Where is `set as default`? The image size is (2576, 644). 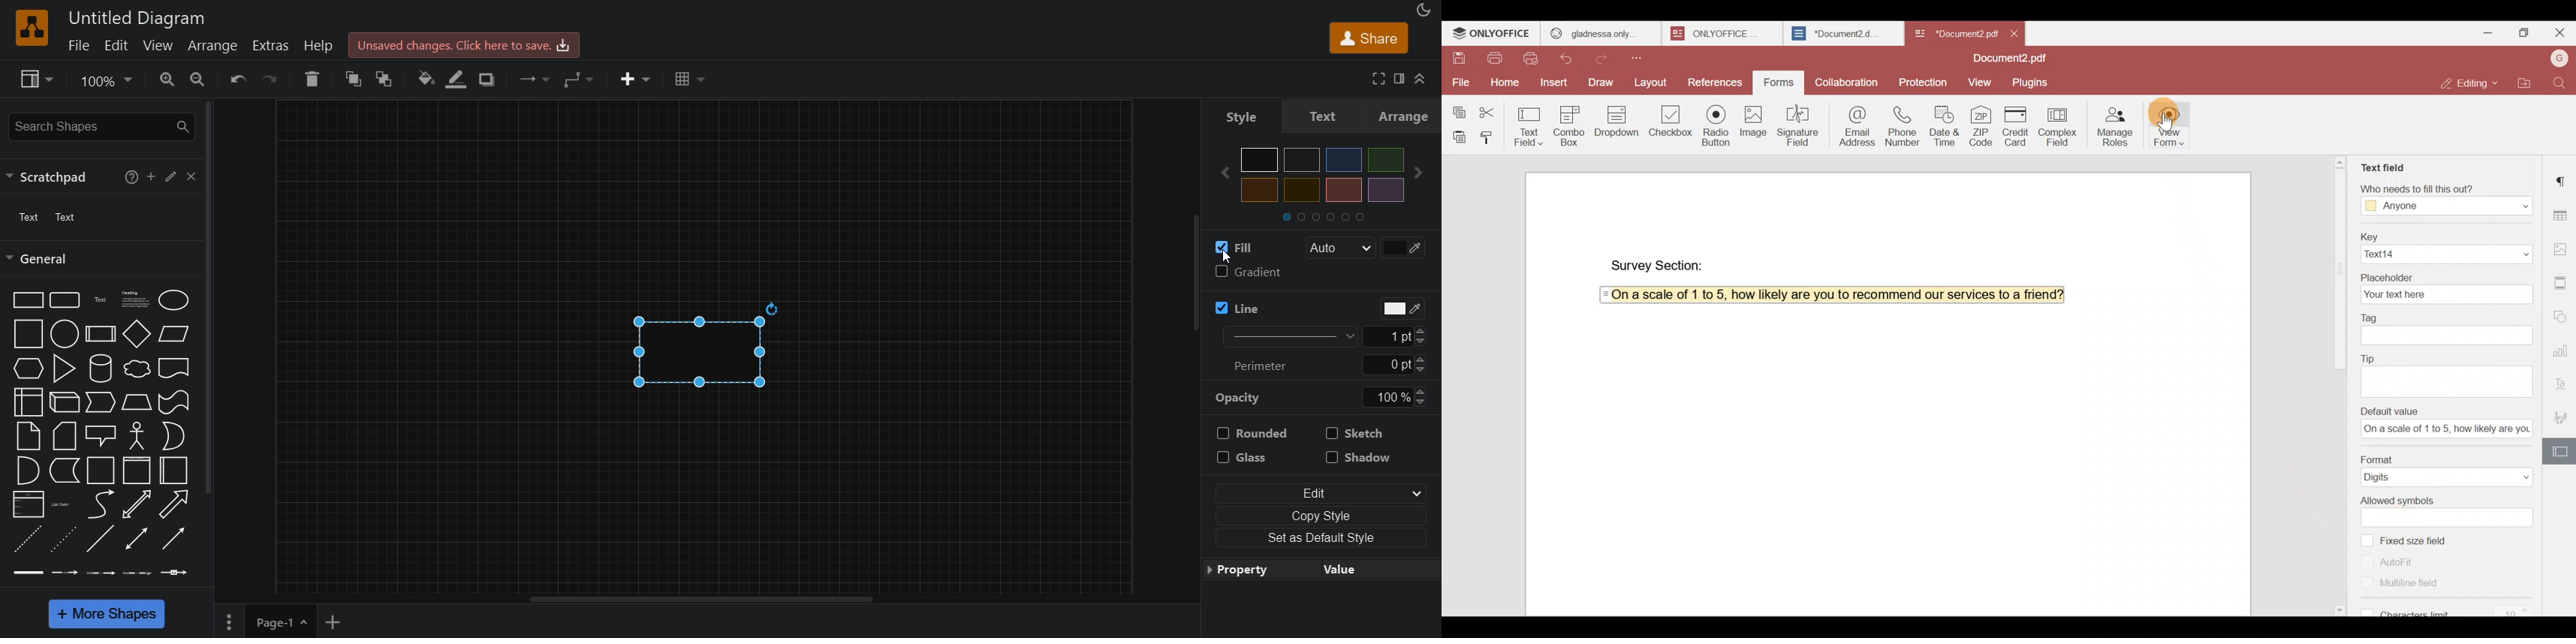 set as default is located at coordinates (1322, 538).